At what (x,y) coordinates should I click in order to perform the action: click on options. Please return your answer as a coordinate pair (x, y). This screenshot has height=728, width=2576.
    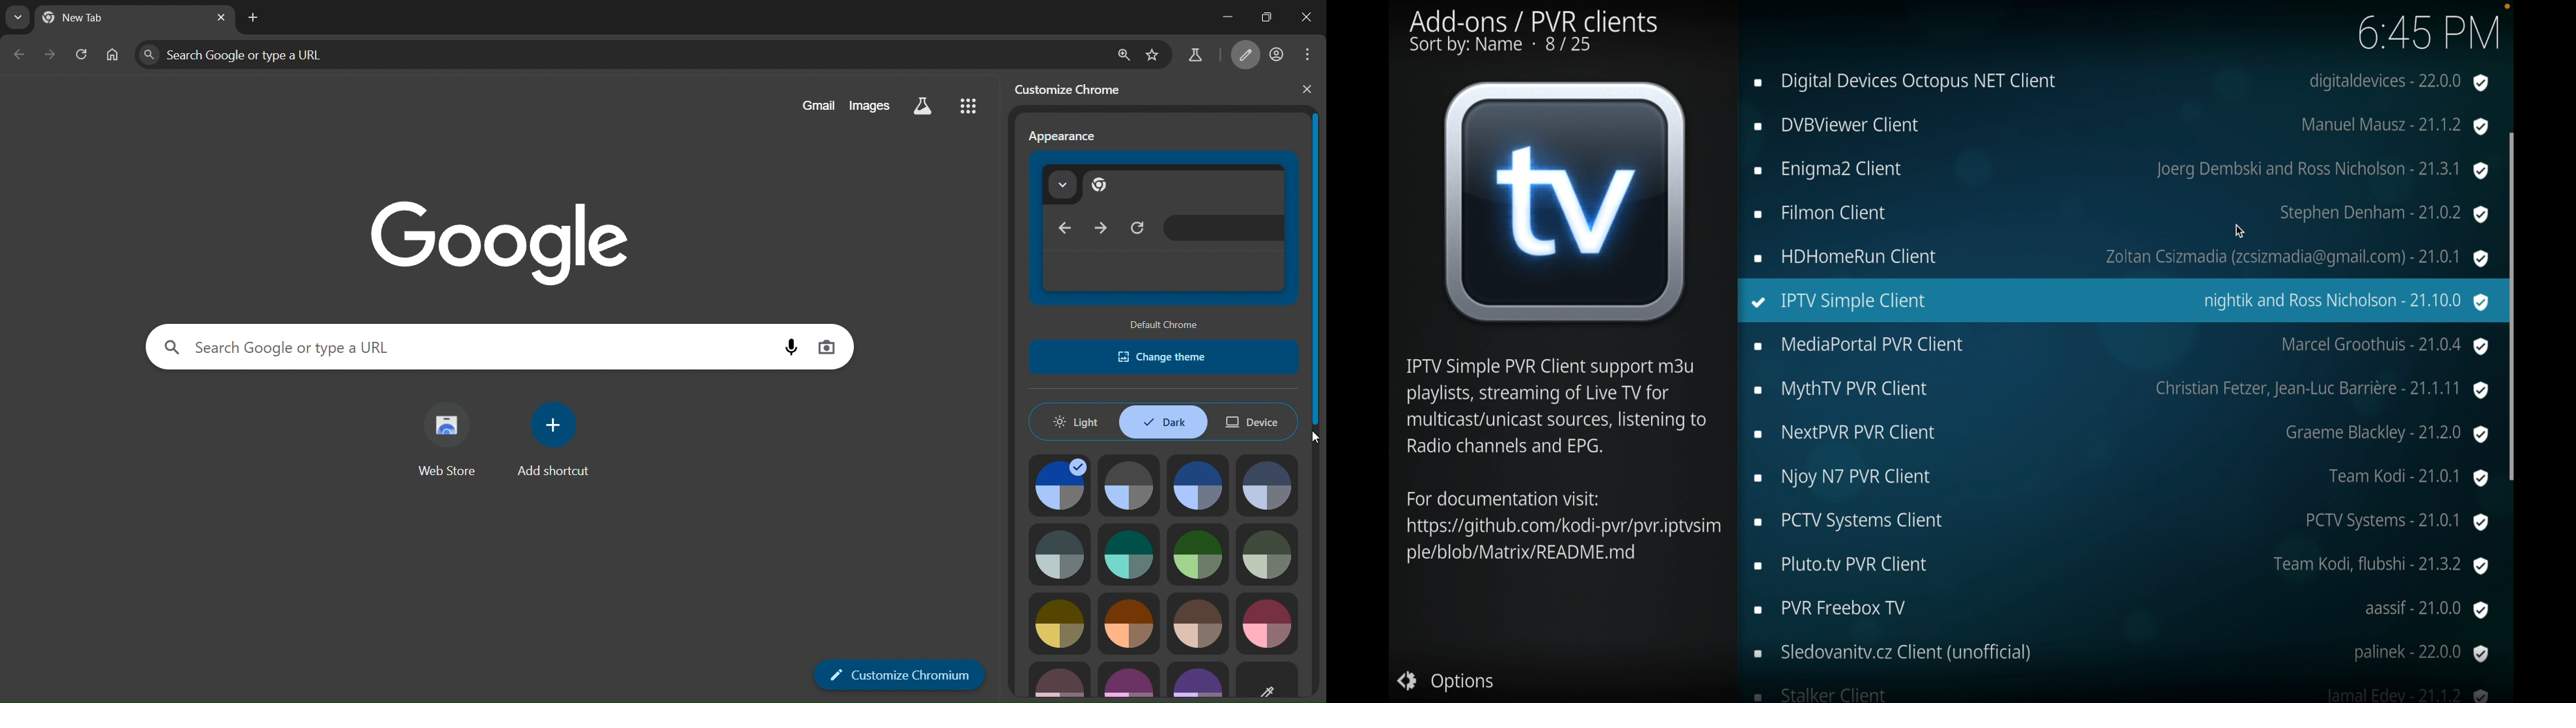
    Looking at the image, I should click on (1458, 682).